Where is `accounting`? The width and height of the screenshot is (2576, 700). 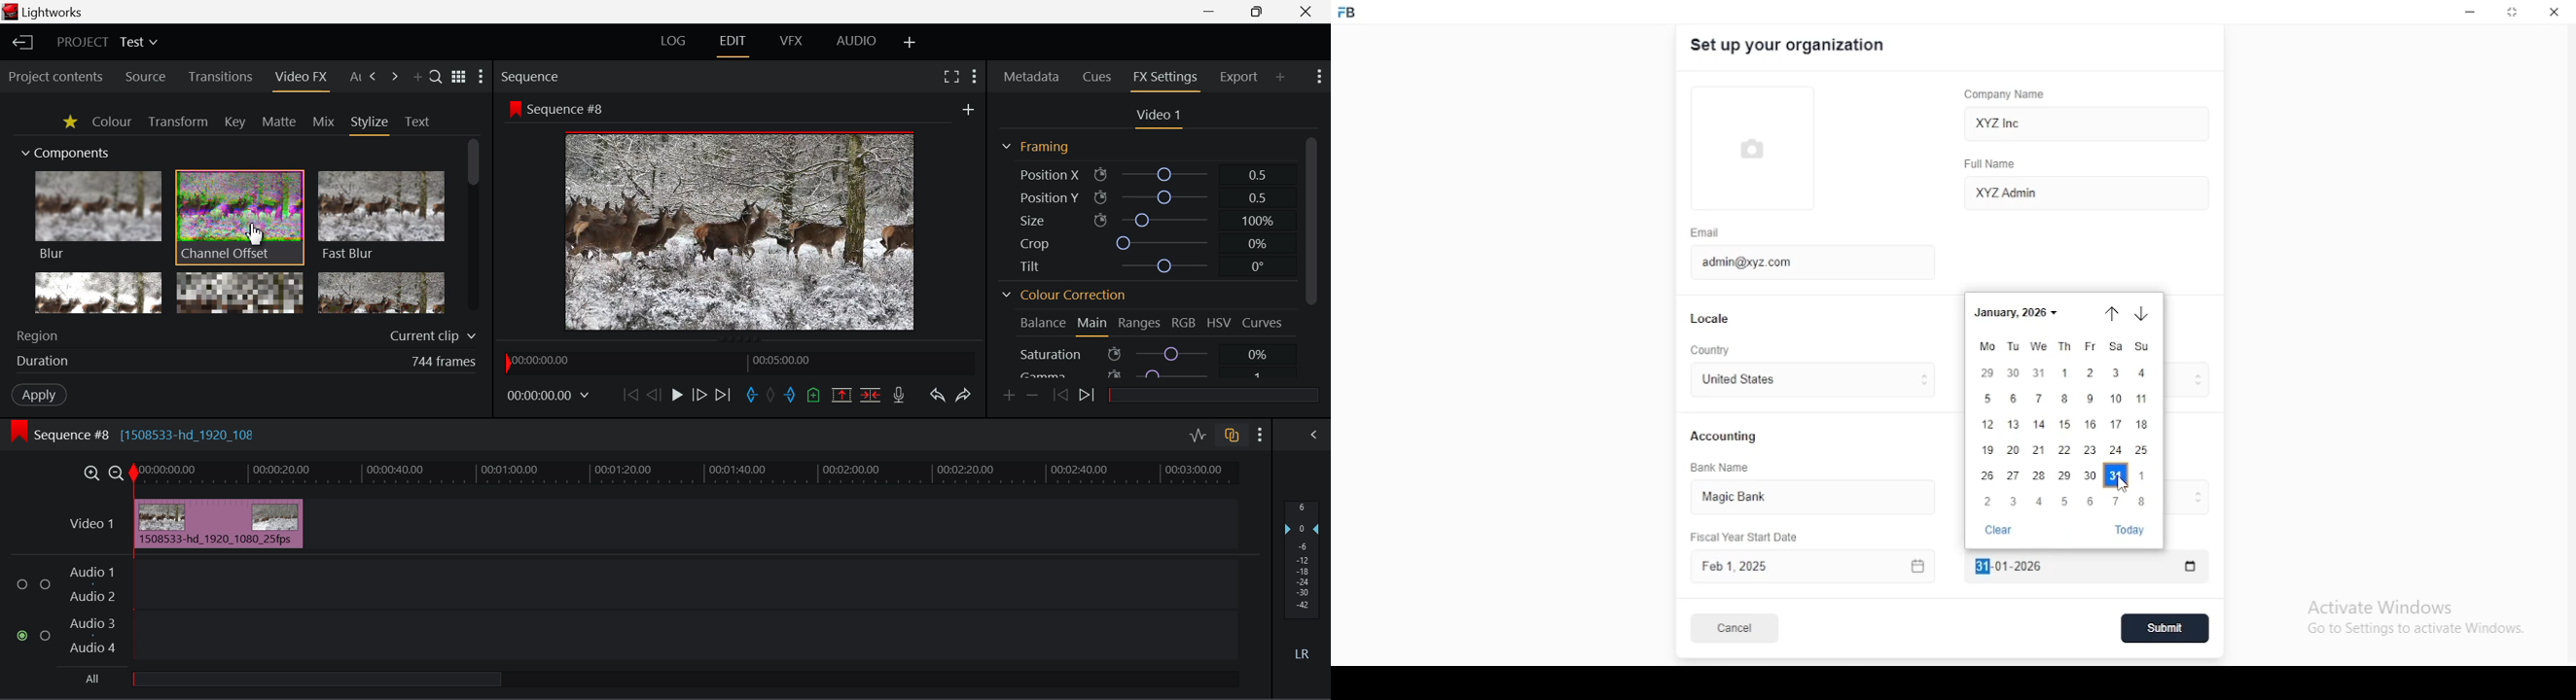
accounting is located at coordinates (1725, 436).